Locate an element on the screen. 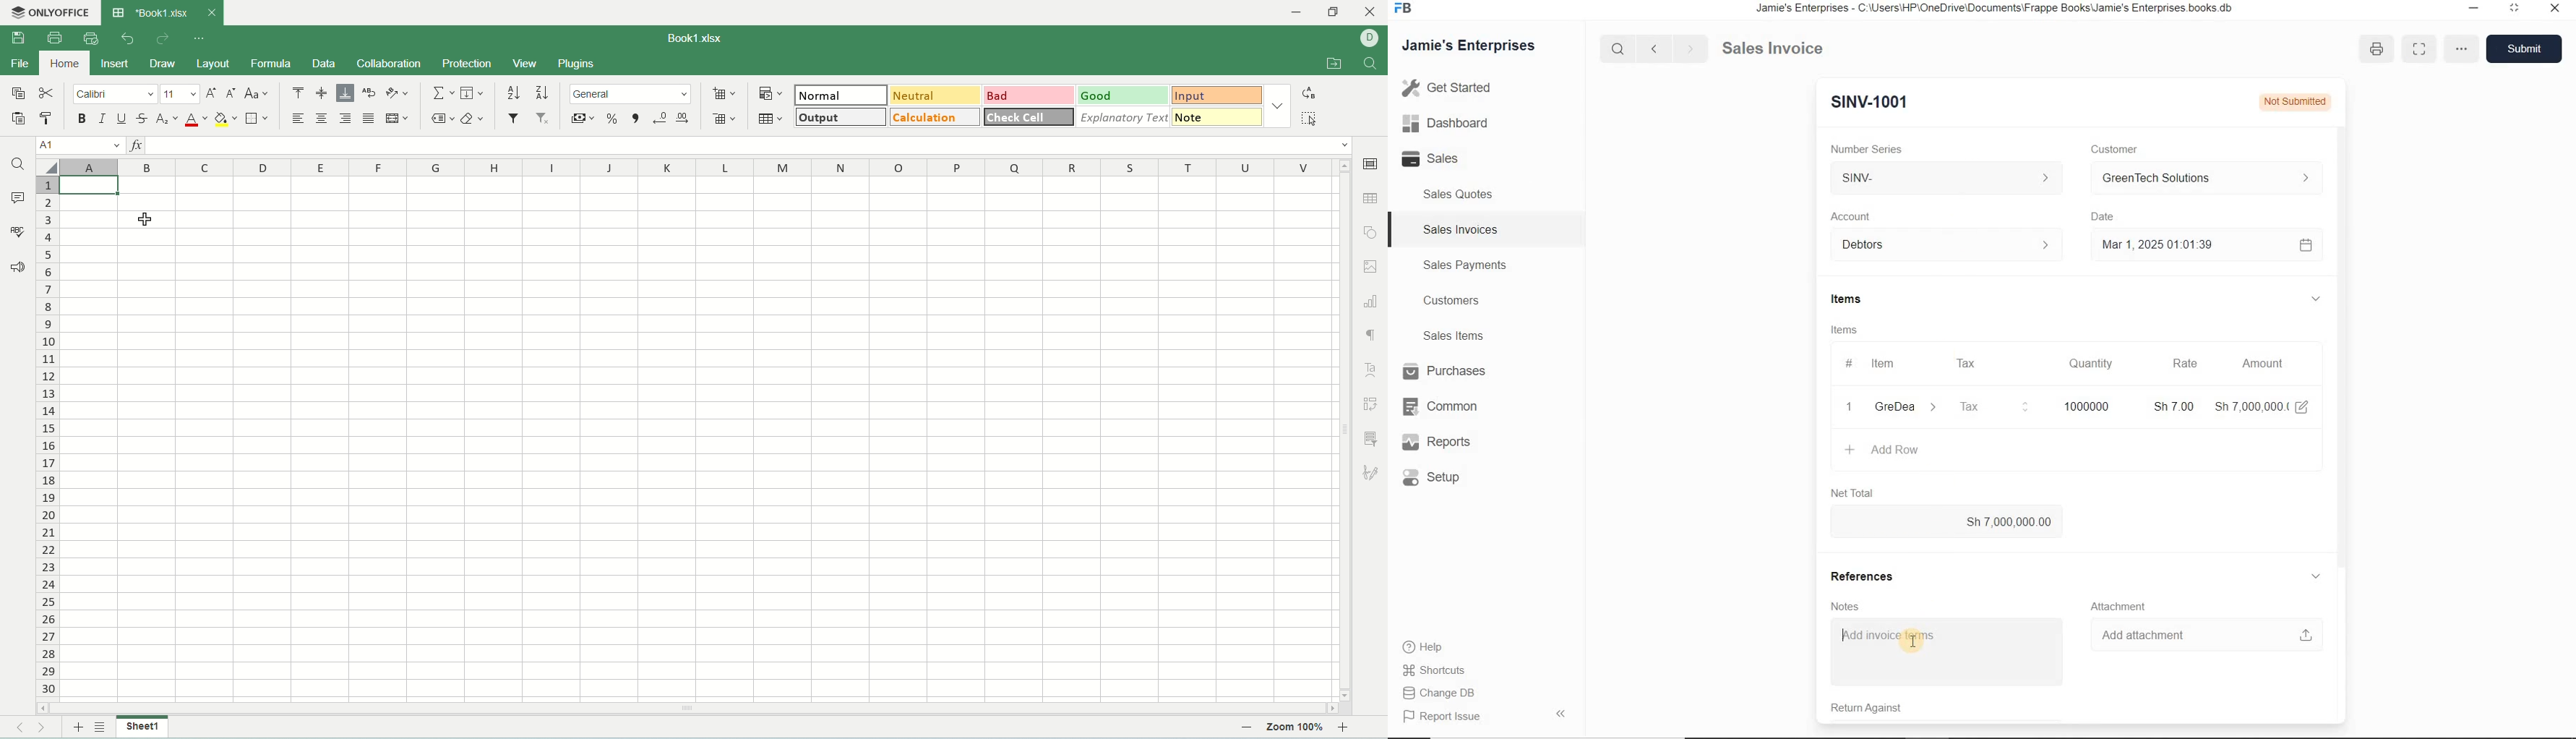 The image size is (2576, 756). Tax is located at coordinates (1993, 406).